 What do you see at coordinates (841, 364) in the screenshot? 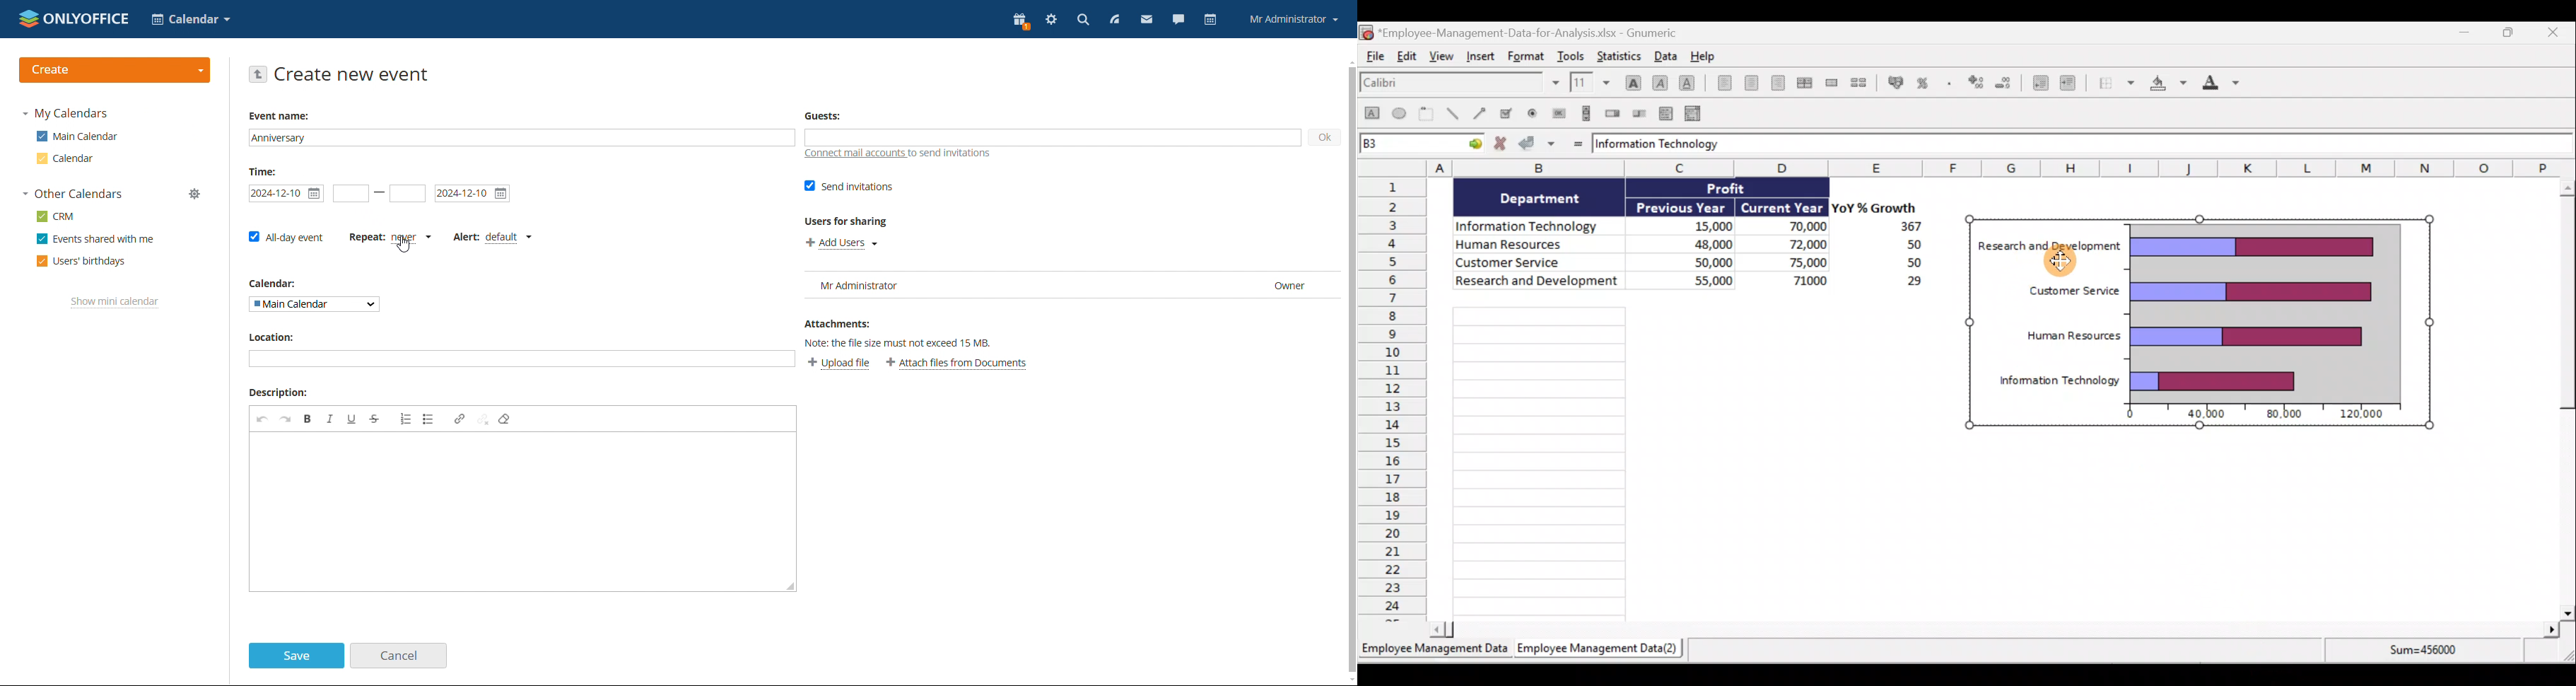
I see `upload file` at bounding box center [841, 364].